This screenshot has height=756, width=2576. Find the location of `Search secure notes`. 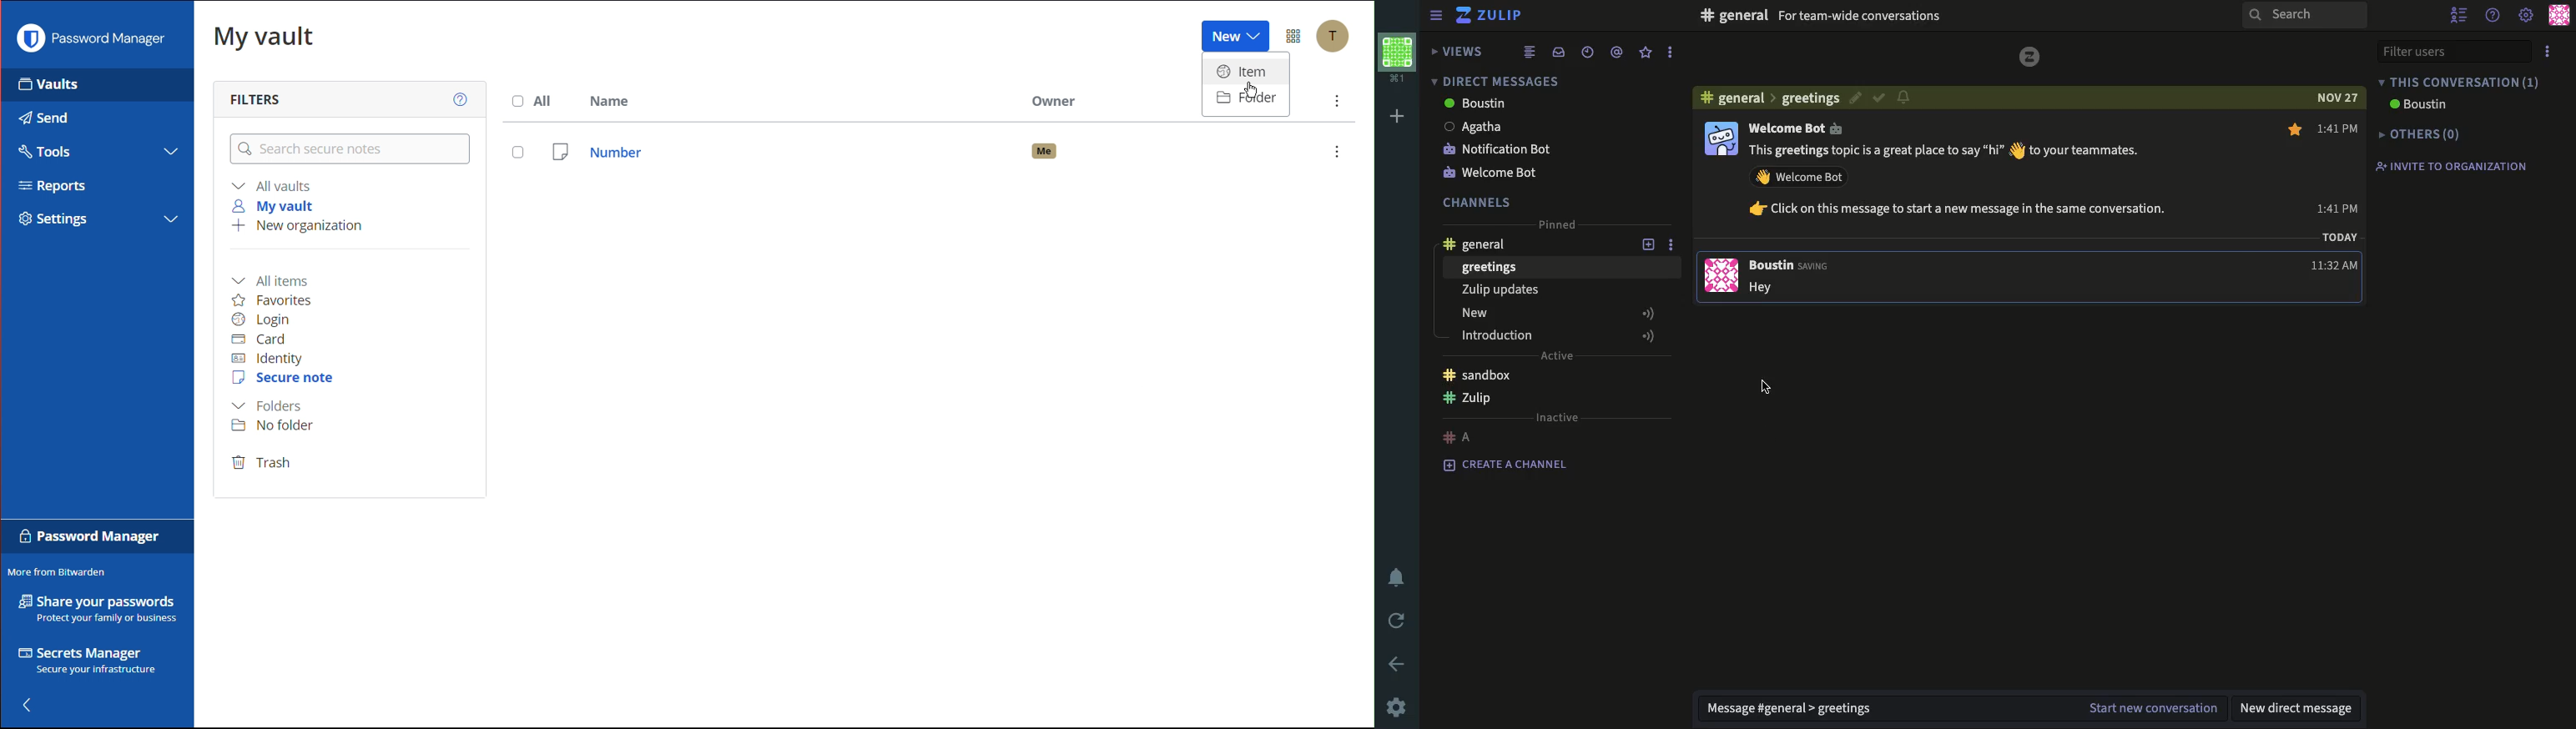

Search secure notes is located at coordinates (348, 149).